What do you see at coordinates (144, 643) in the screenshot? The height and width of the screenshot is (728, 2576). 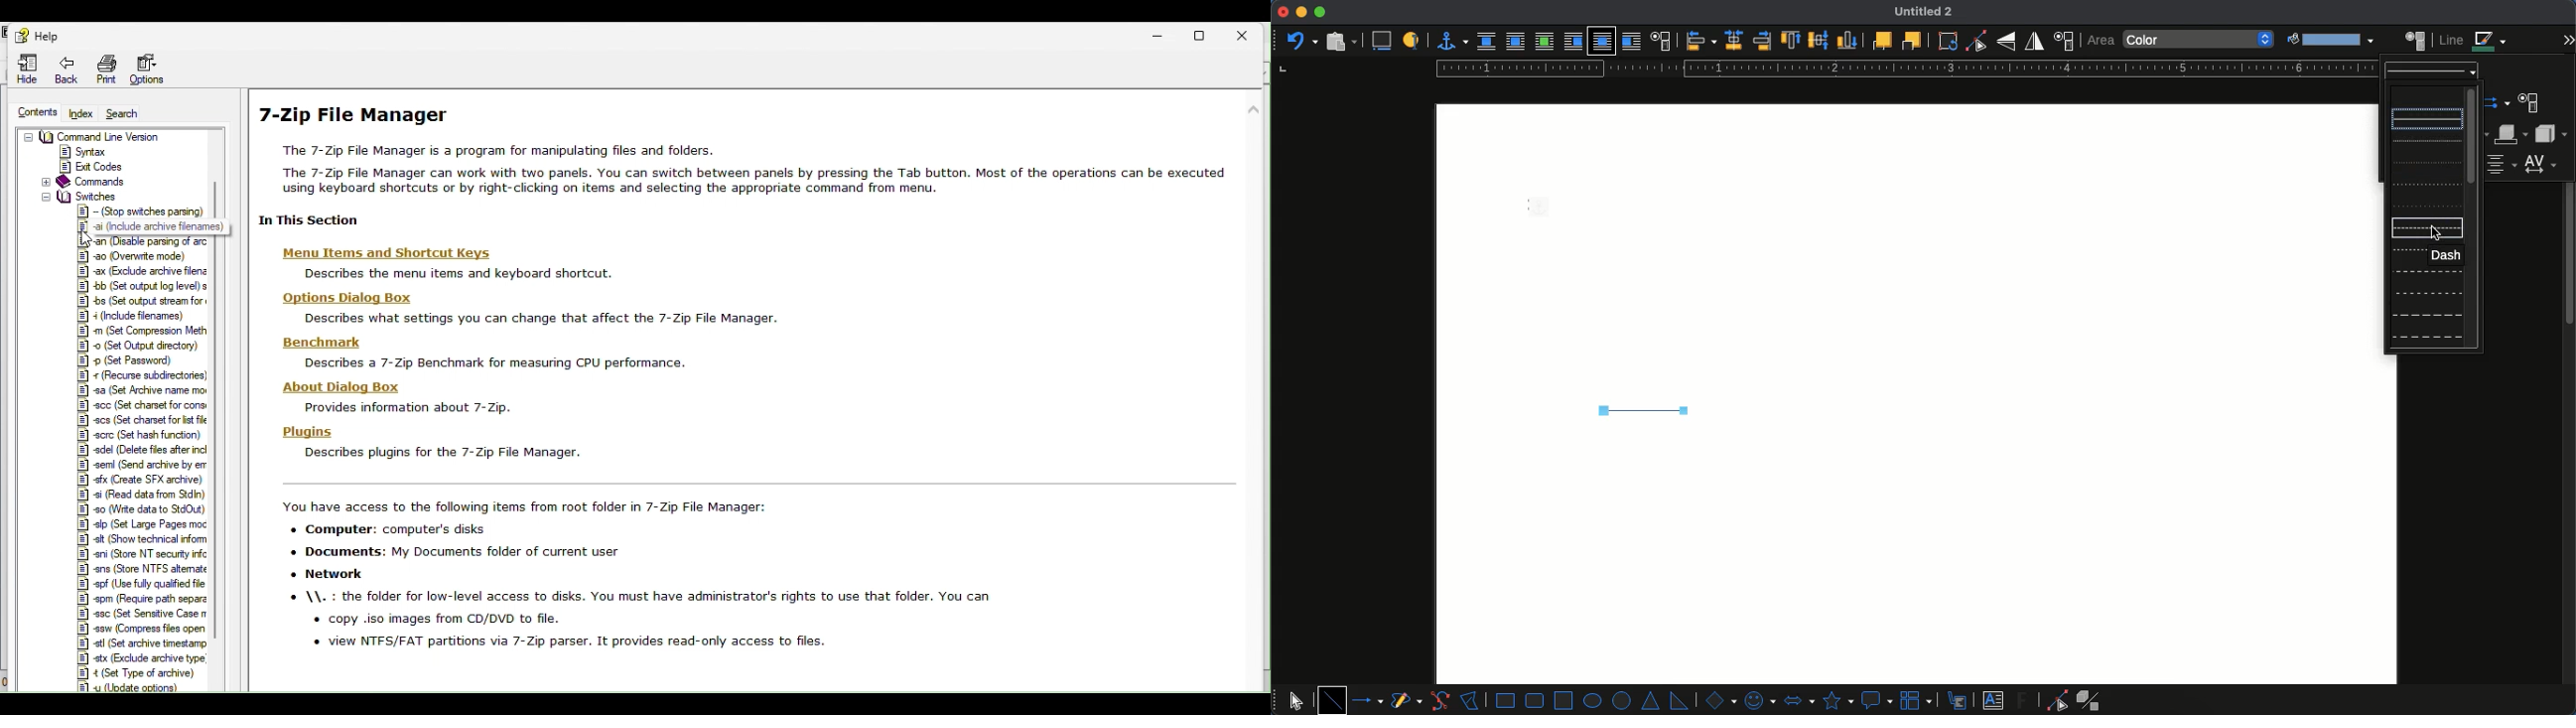 I see `|] stl (Set archive tmestamp` at bounding box center [144, 643].